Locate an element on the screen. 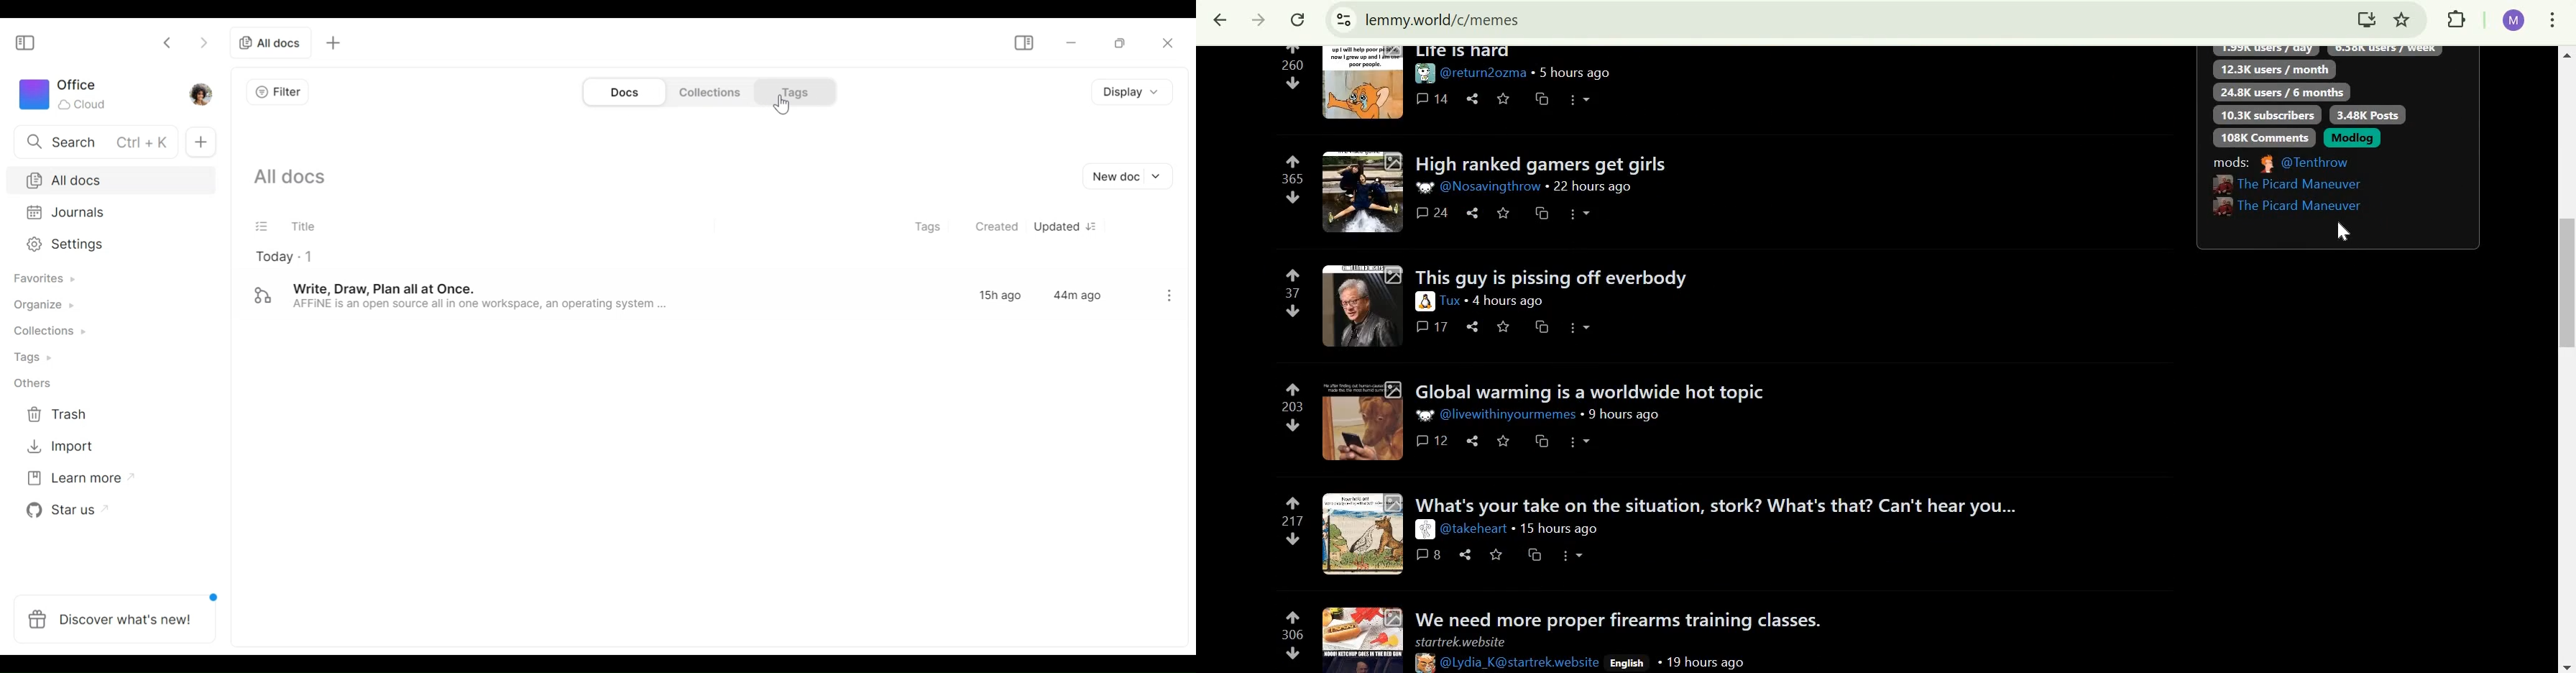 The height and width of the screenshot is (700, 2576). Edgeless mode is located at coordinates (259, 295).